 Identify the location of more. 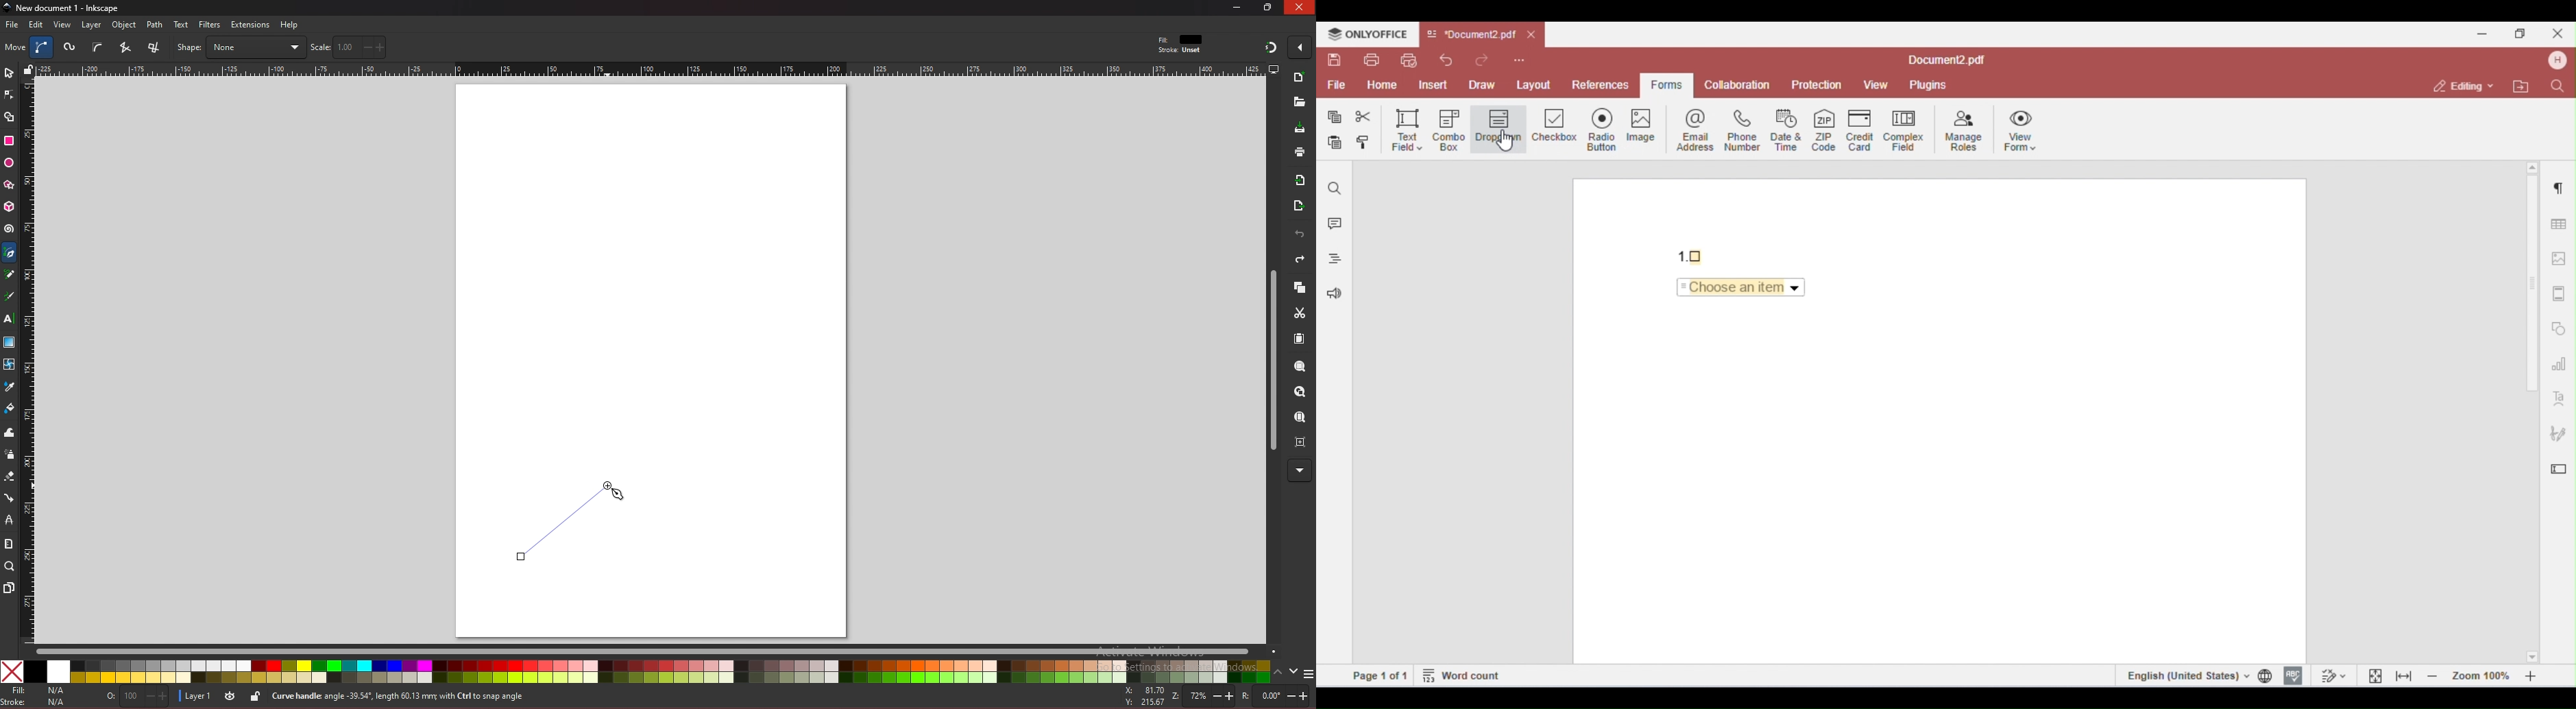
(1300, 471).